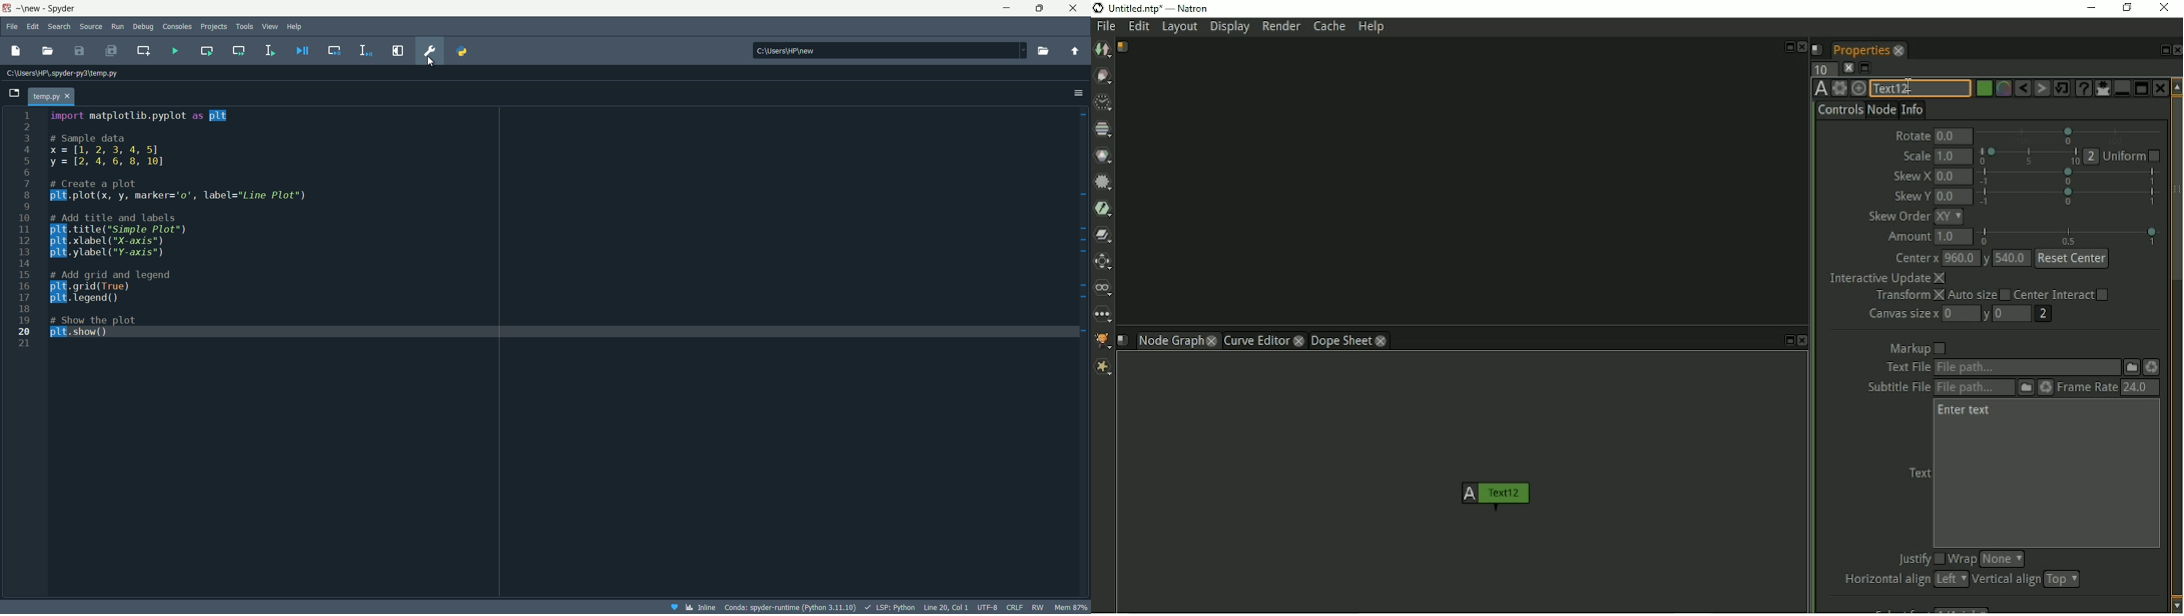  Describe the element at coordinates (269, 51) in the screenshot. I see `run selection` at that location.